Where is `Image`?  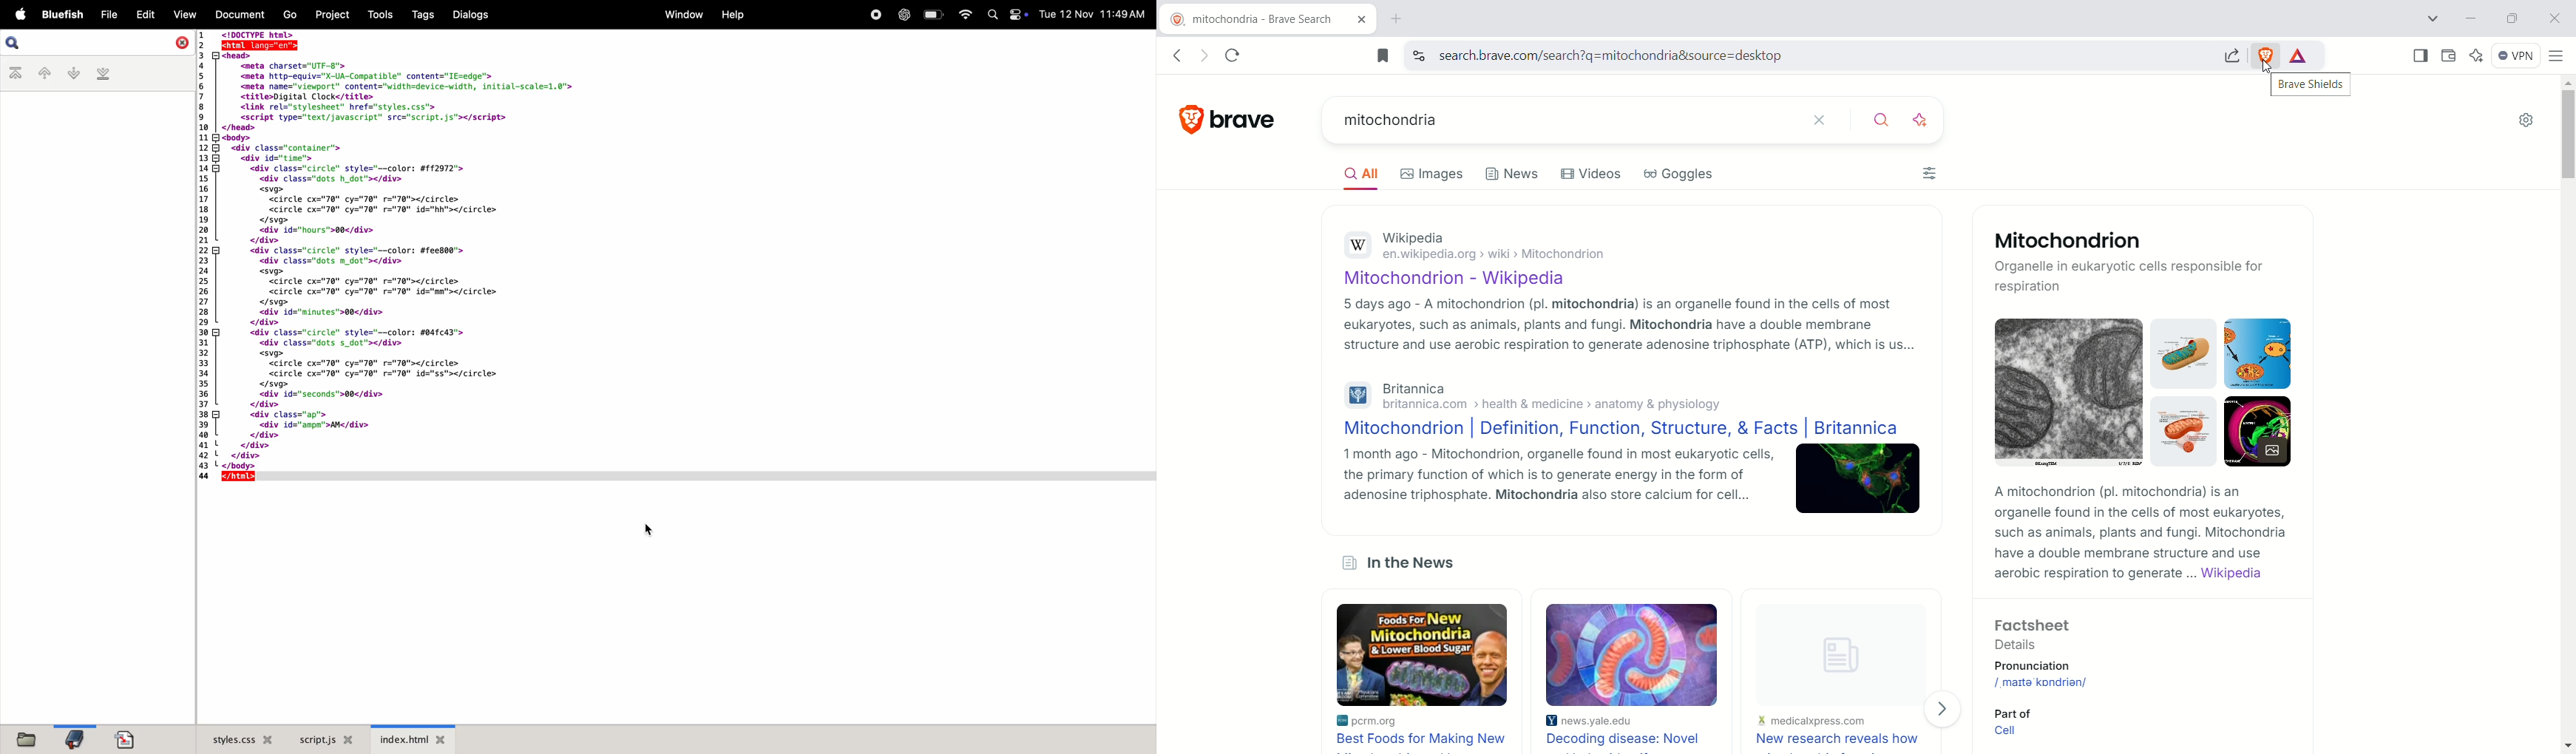
Image is located at coordinates (1832, 648).